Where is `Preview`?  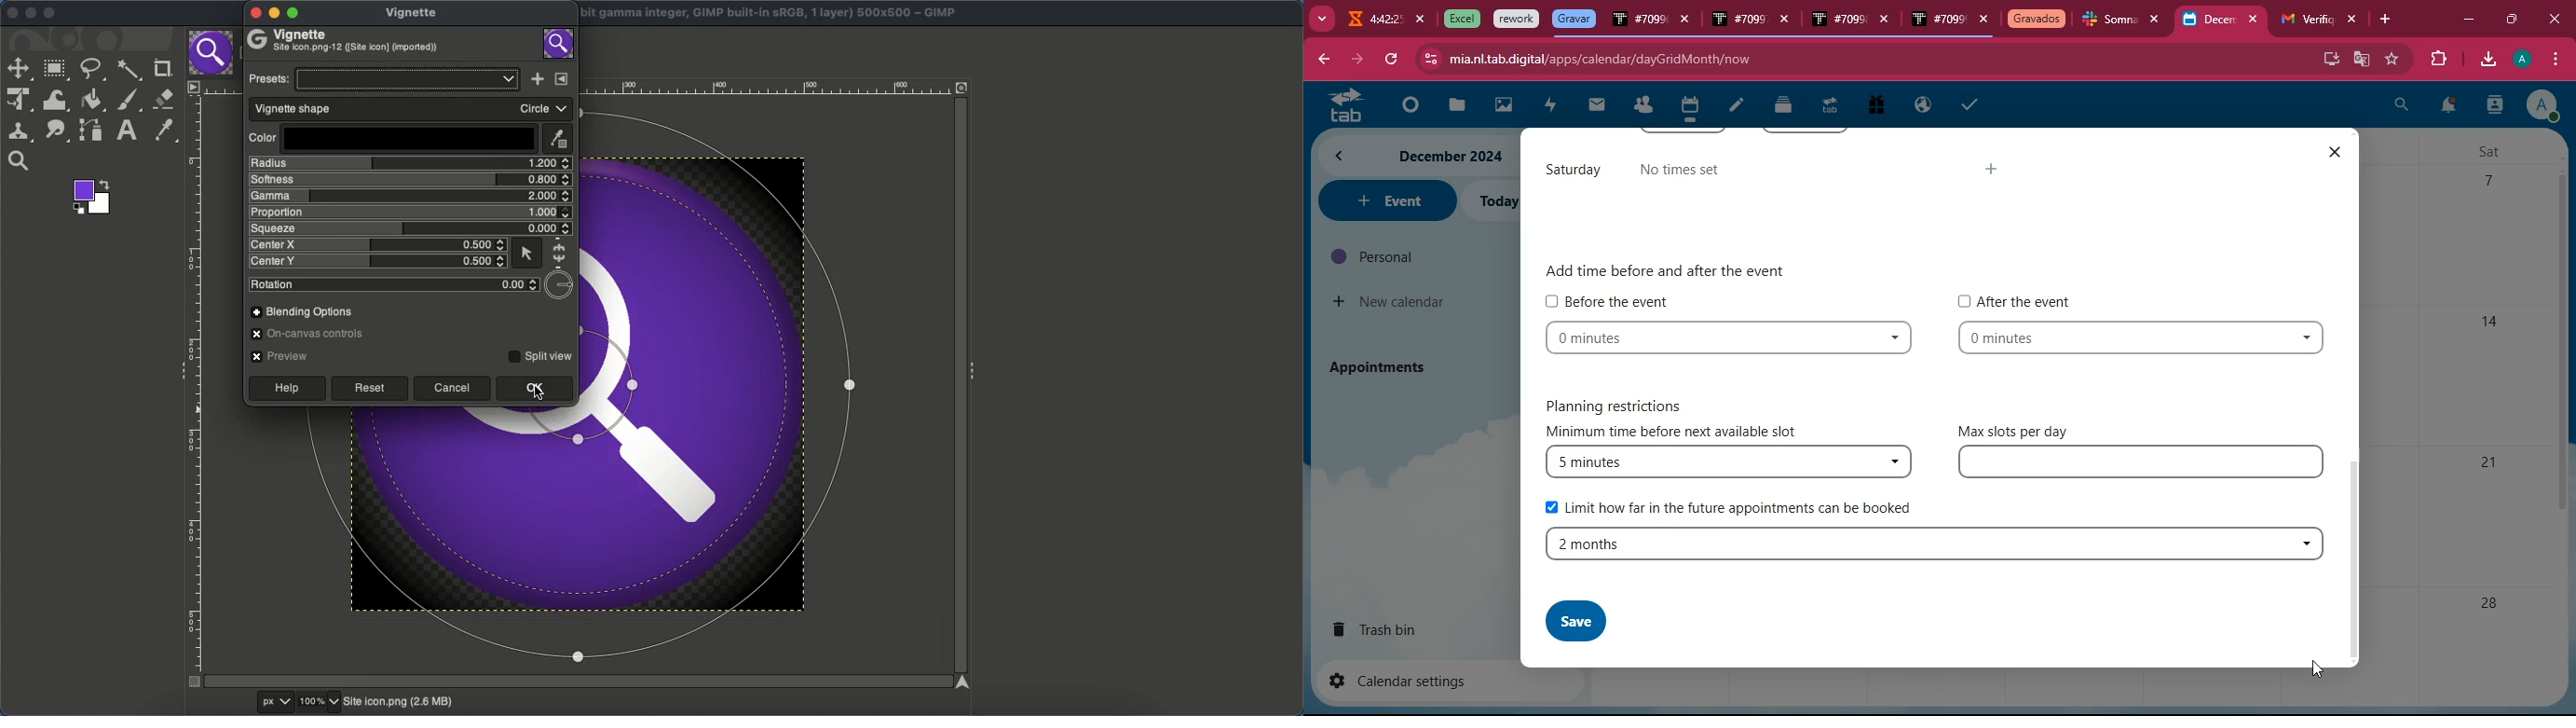
Preview is located at coordinates (276, 355).